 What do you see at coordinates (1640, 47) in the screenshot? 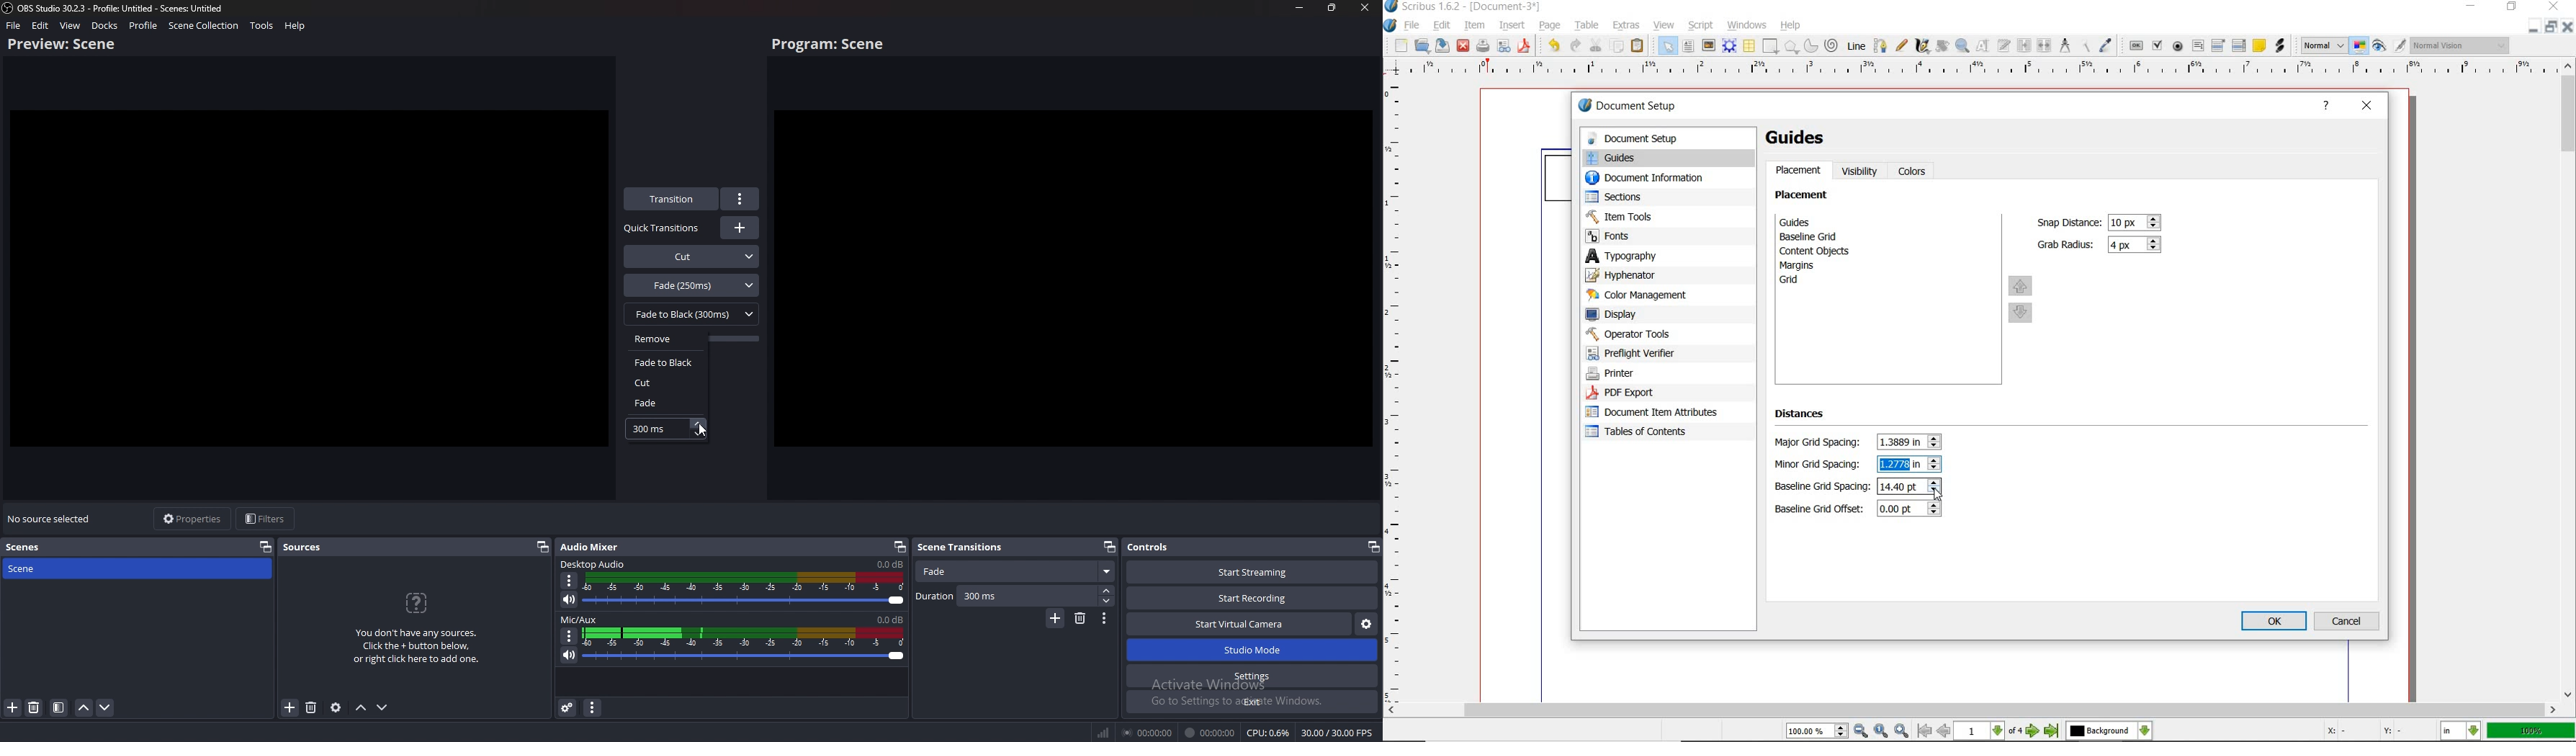
I see `paste` at bounding box center [1640, 47].